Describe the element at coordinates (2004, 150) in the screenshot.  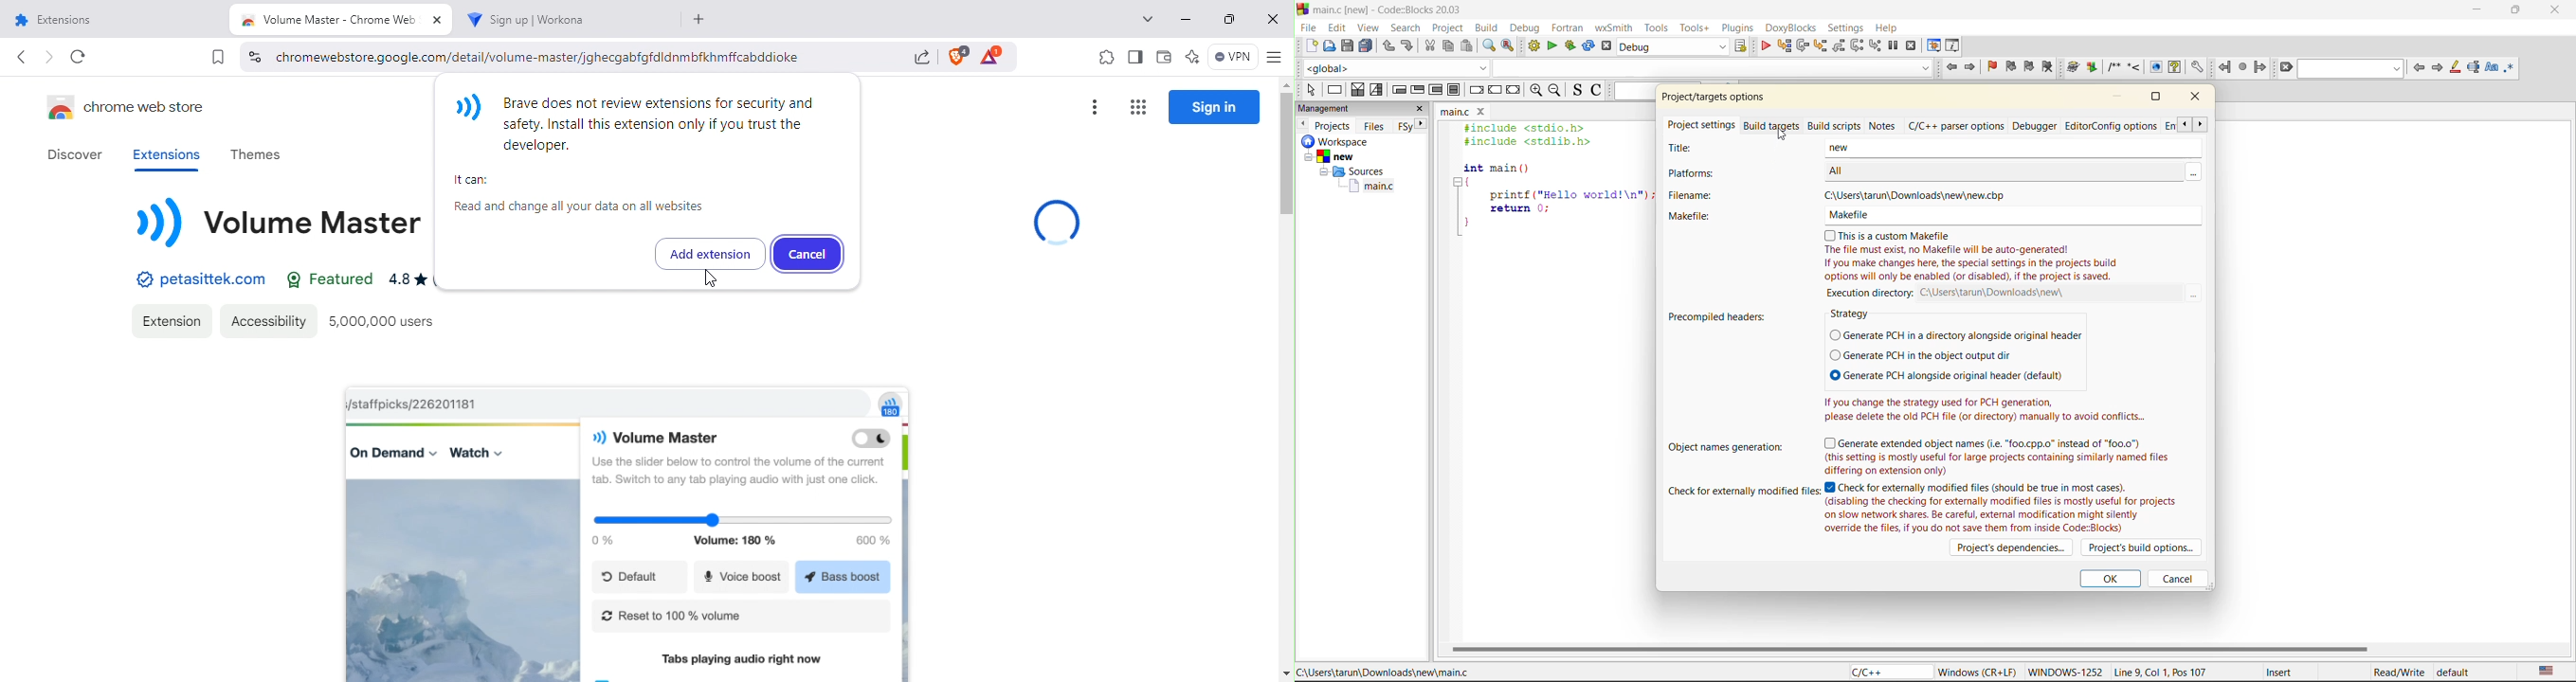
I see `New` at that location.